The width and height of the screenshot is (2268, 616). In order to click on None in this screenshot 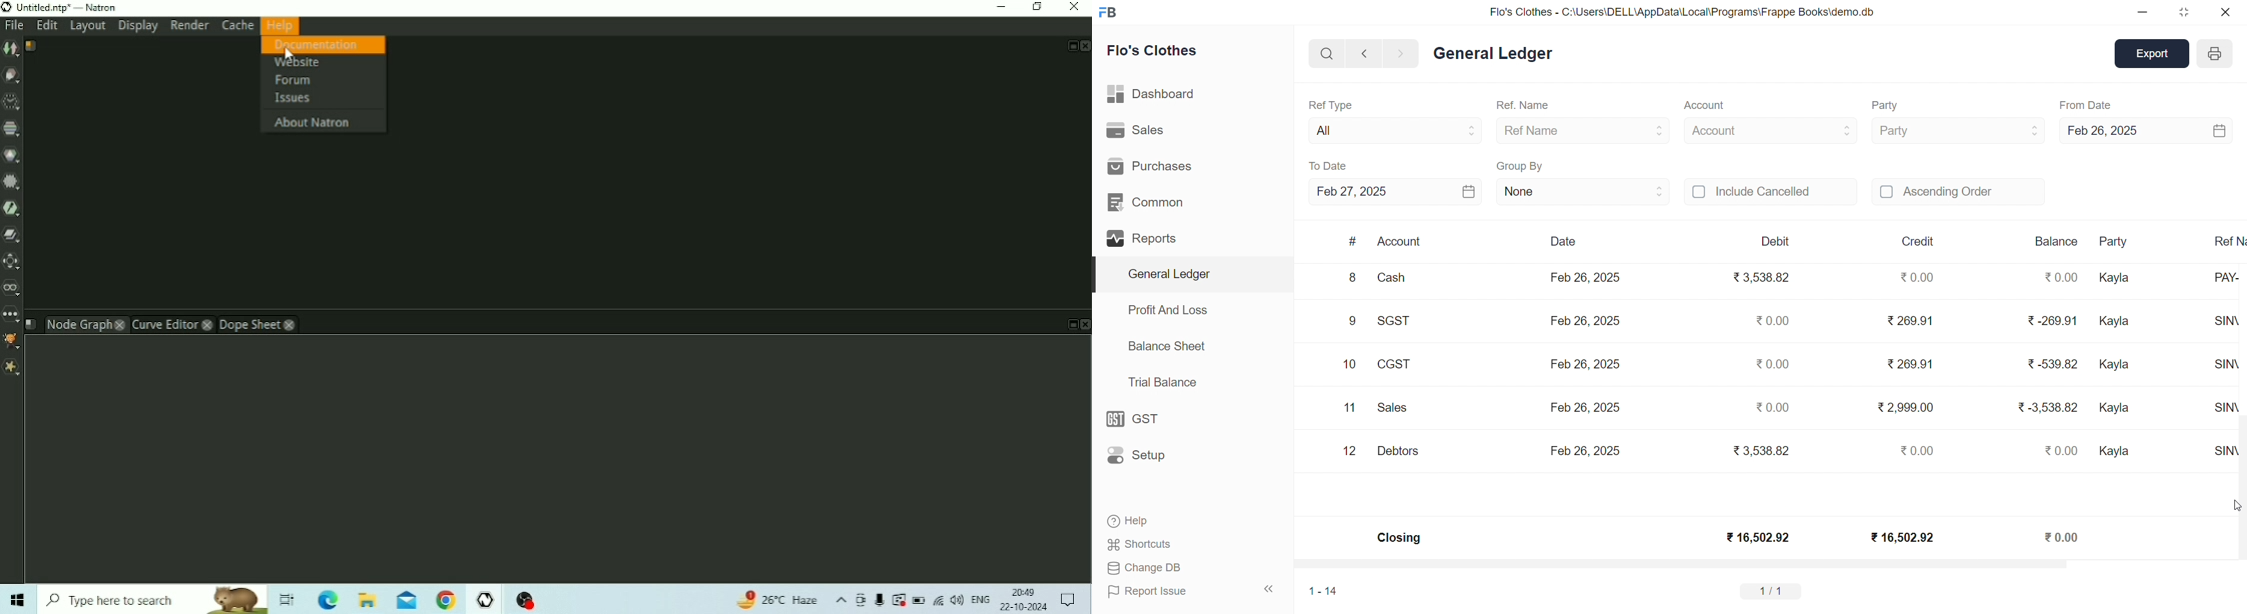, I will do `click(1583, 191)`.